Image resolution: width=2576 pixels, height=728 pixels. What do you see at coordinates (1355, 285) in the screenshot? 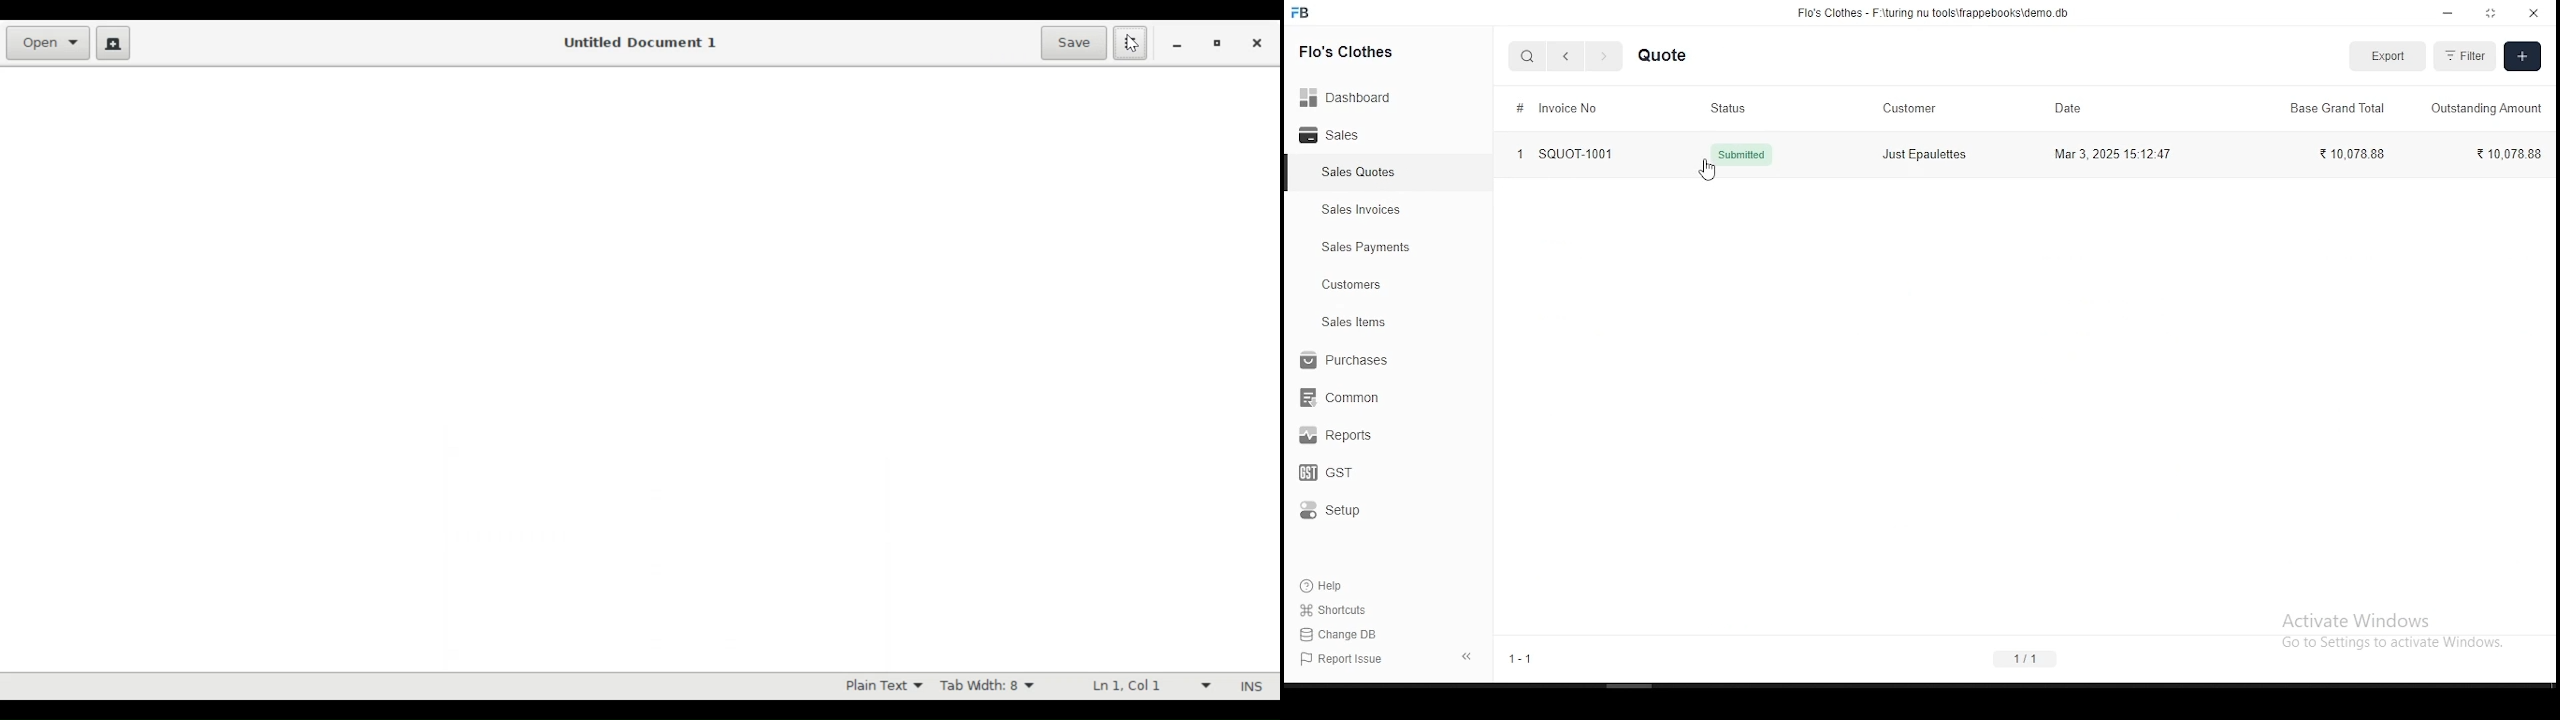
I see `customers` at bounding box center [1355, 285].